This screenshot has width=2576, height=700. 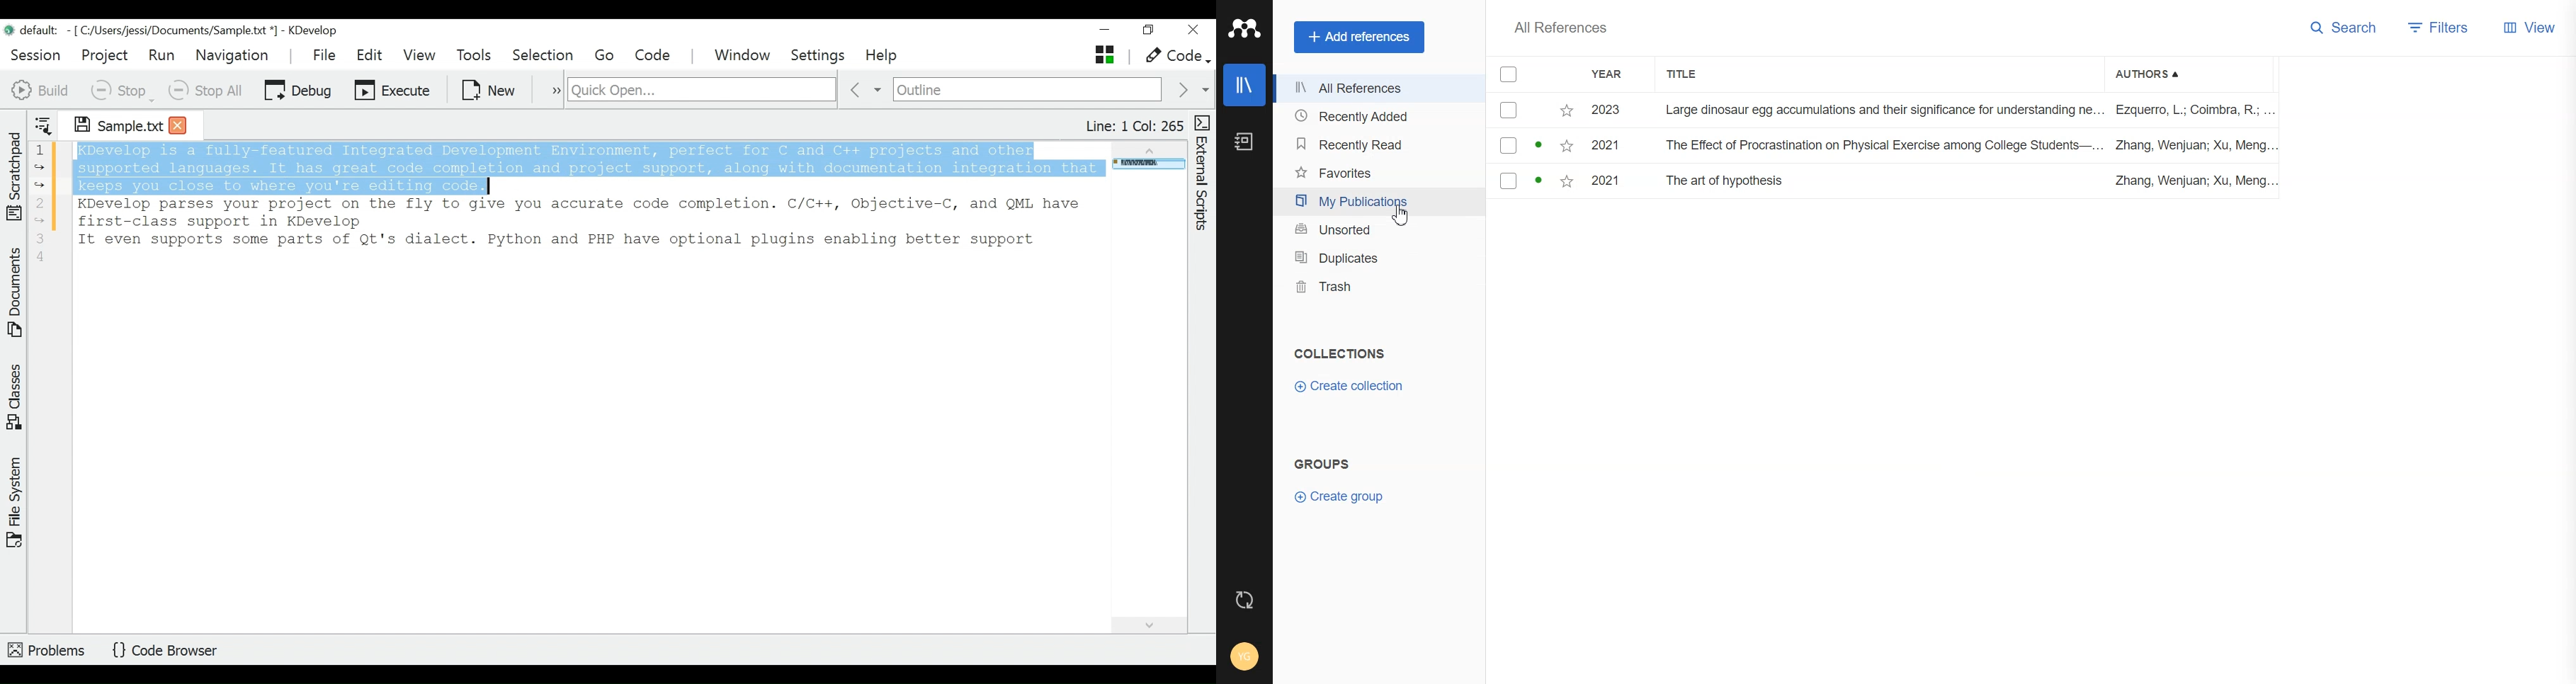 What do you see at coordinates (2150, 73) in the screenshot?
I see `Authors` at bounding box center [2150, 73].